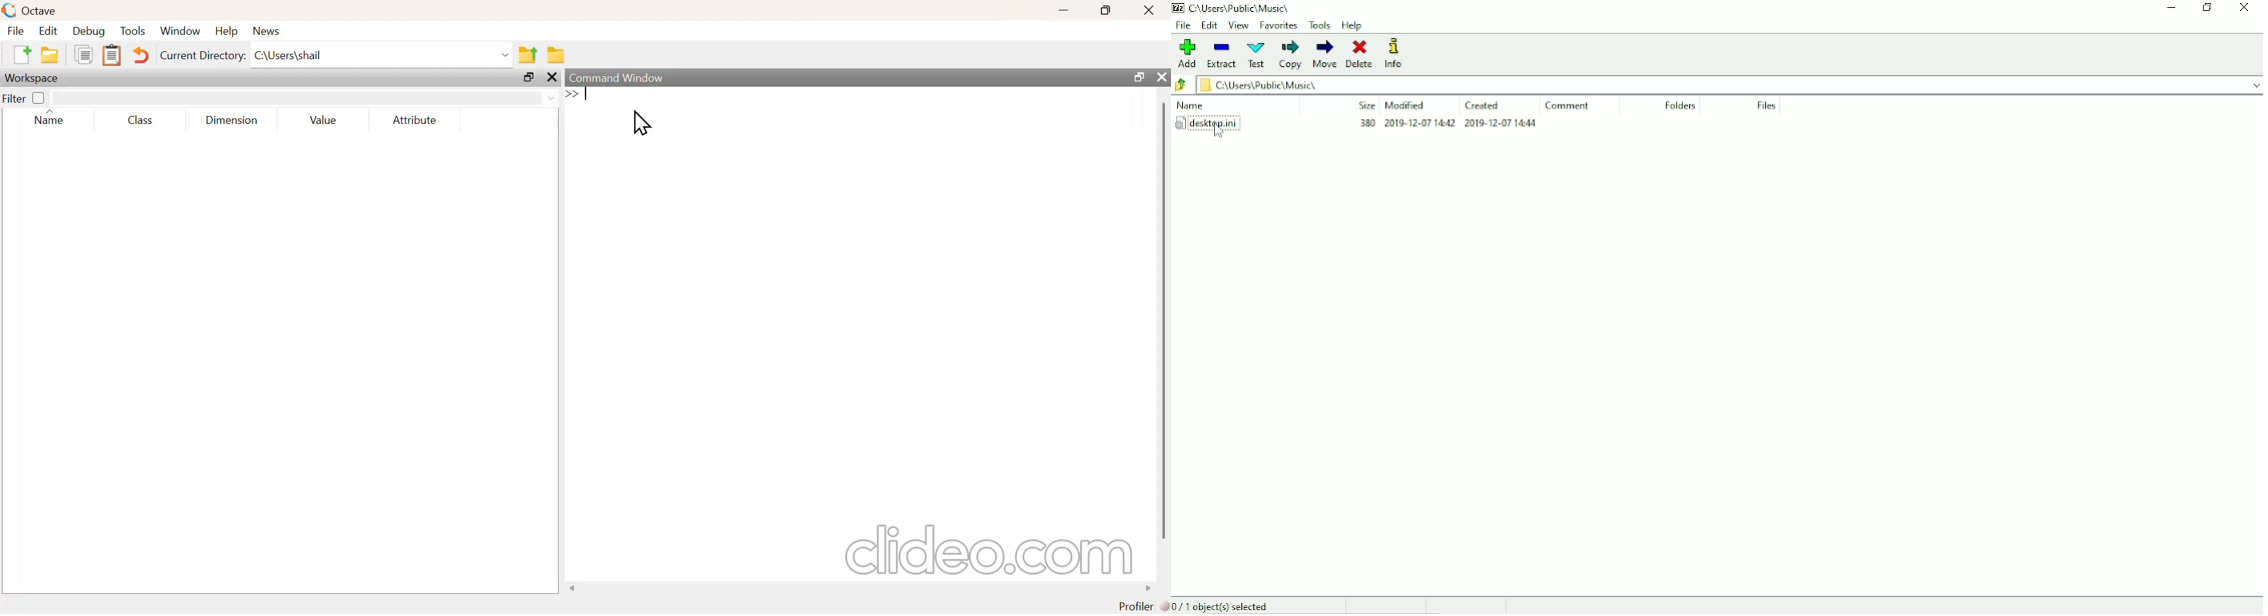  Describe the element at coordinates (51, 31) in the screenshot. I see `edit` at that location.